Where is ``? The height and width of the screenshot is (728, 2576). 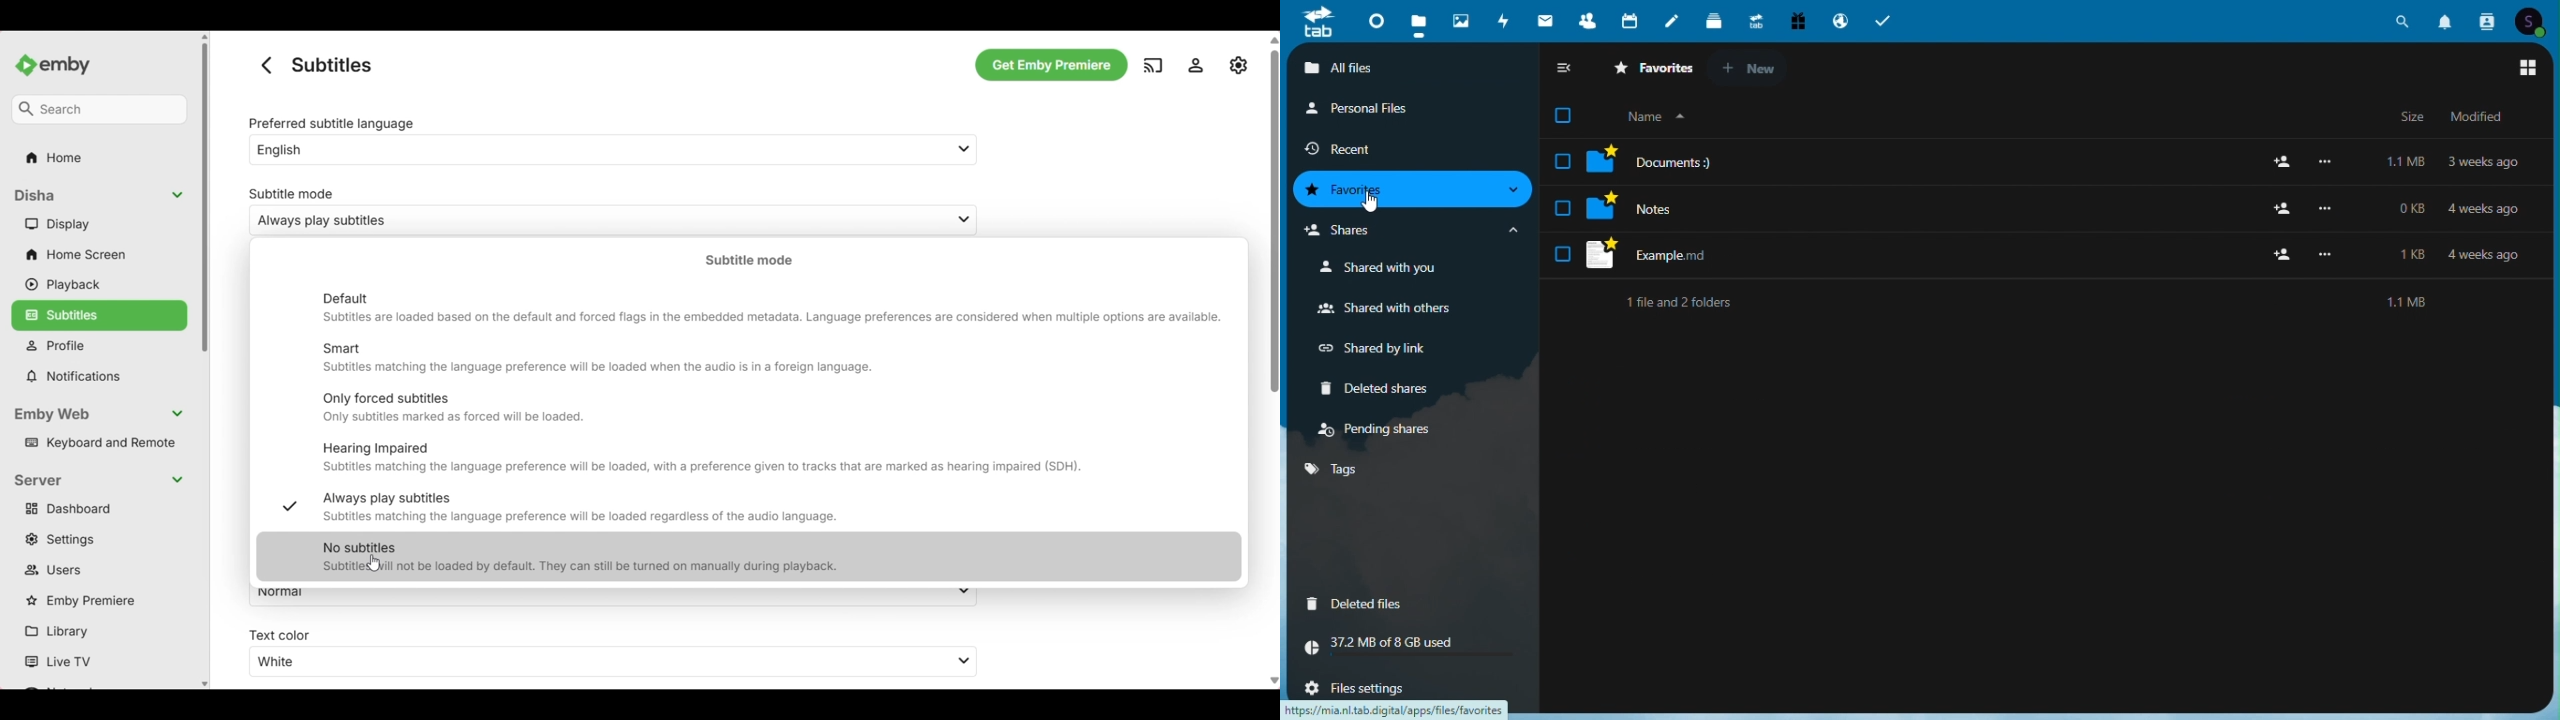
 is located at coordinates (277, 633).